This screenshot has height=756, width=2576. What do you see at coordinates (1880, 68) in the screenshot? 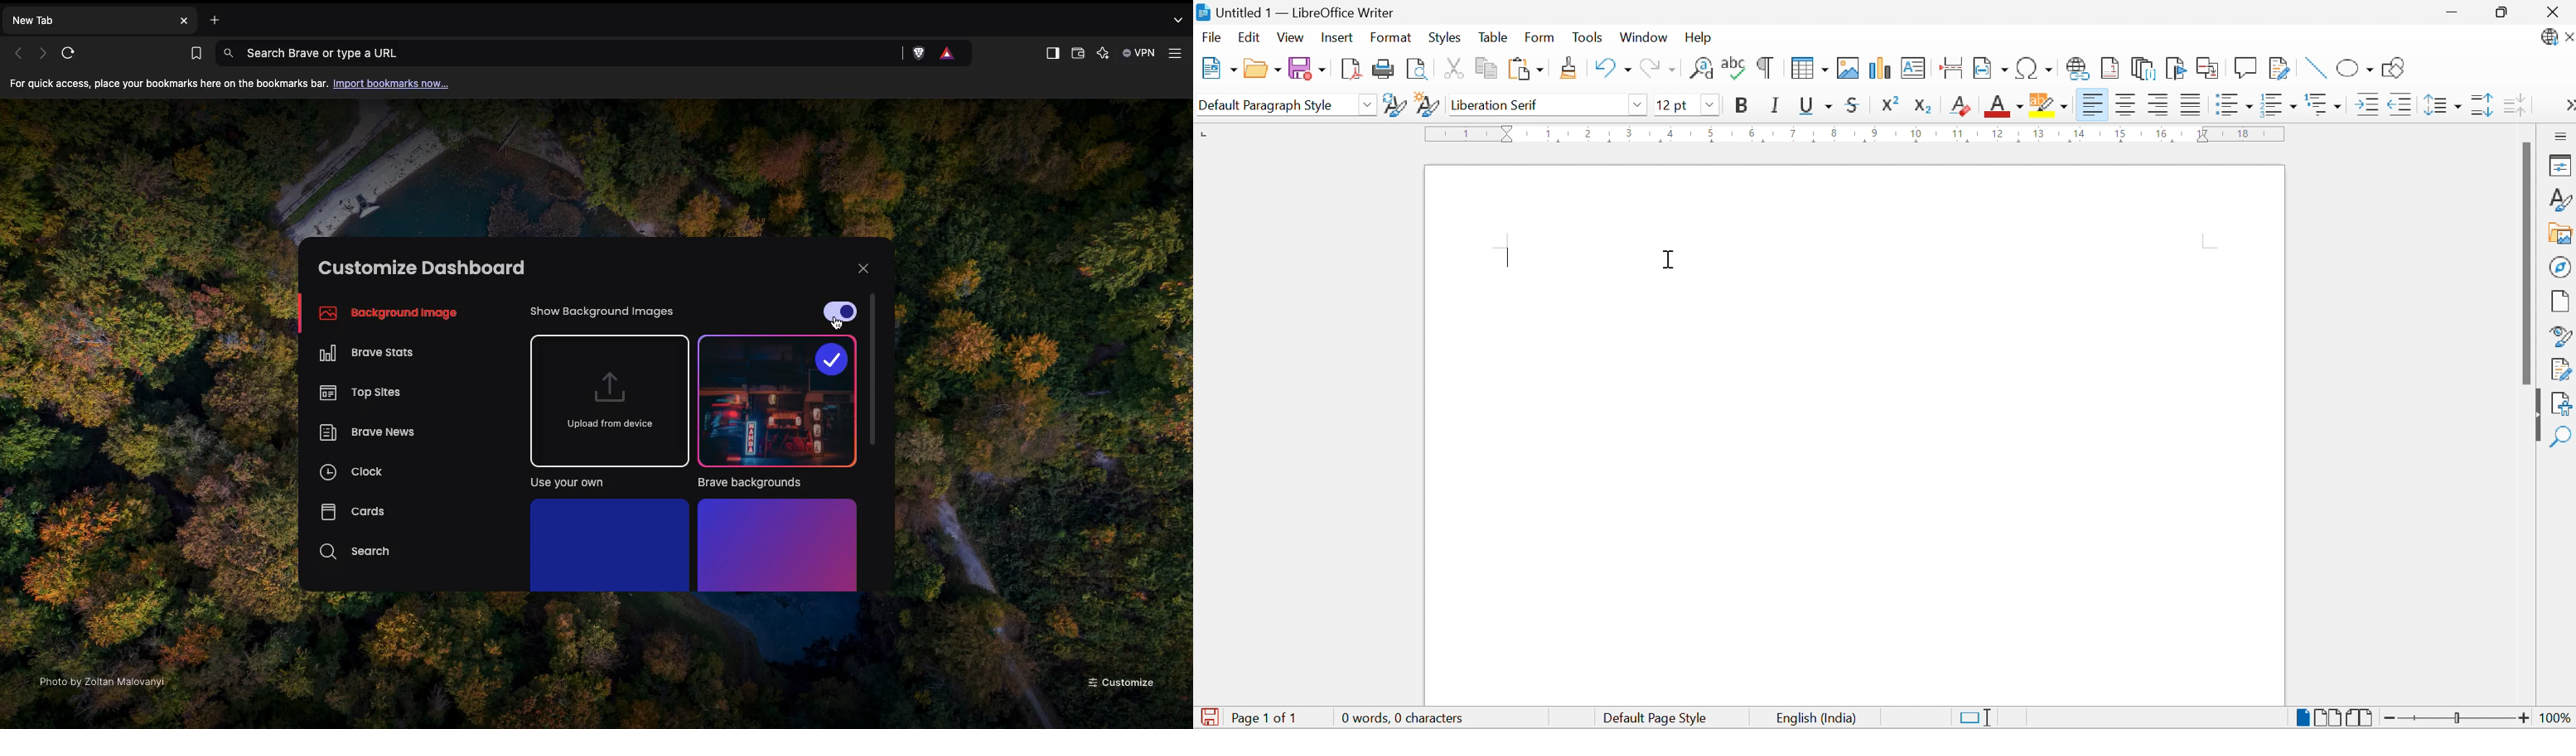
I see `Insert Chart` at bounding box center [1880, 68].